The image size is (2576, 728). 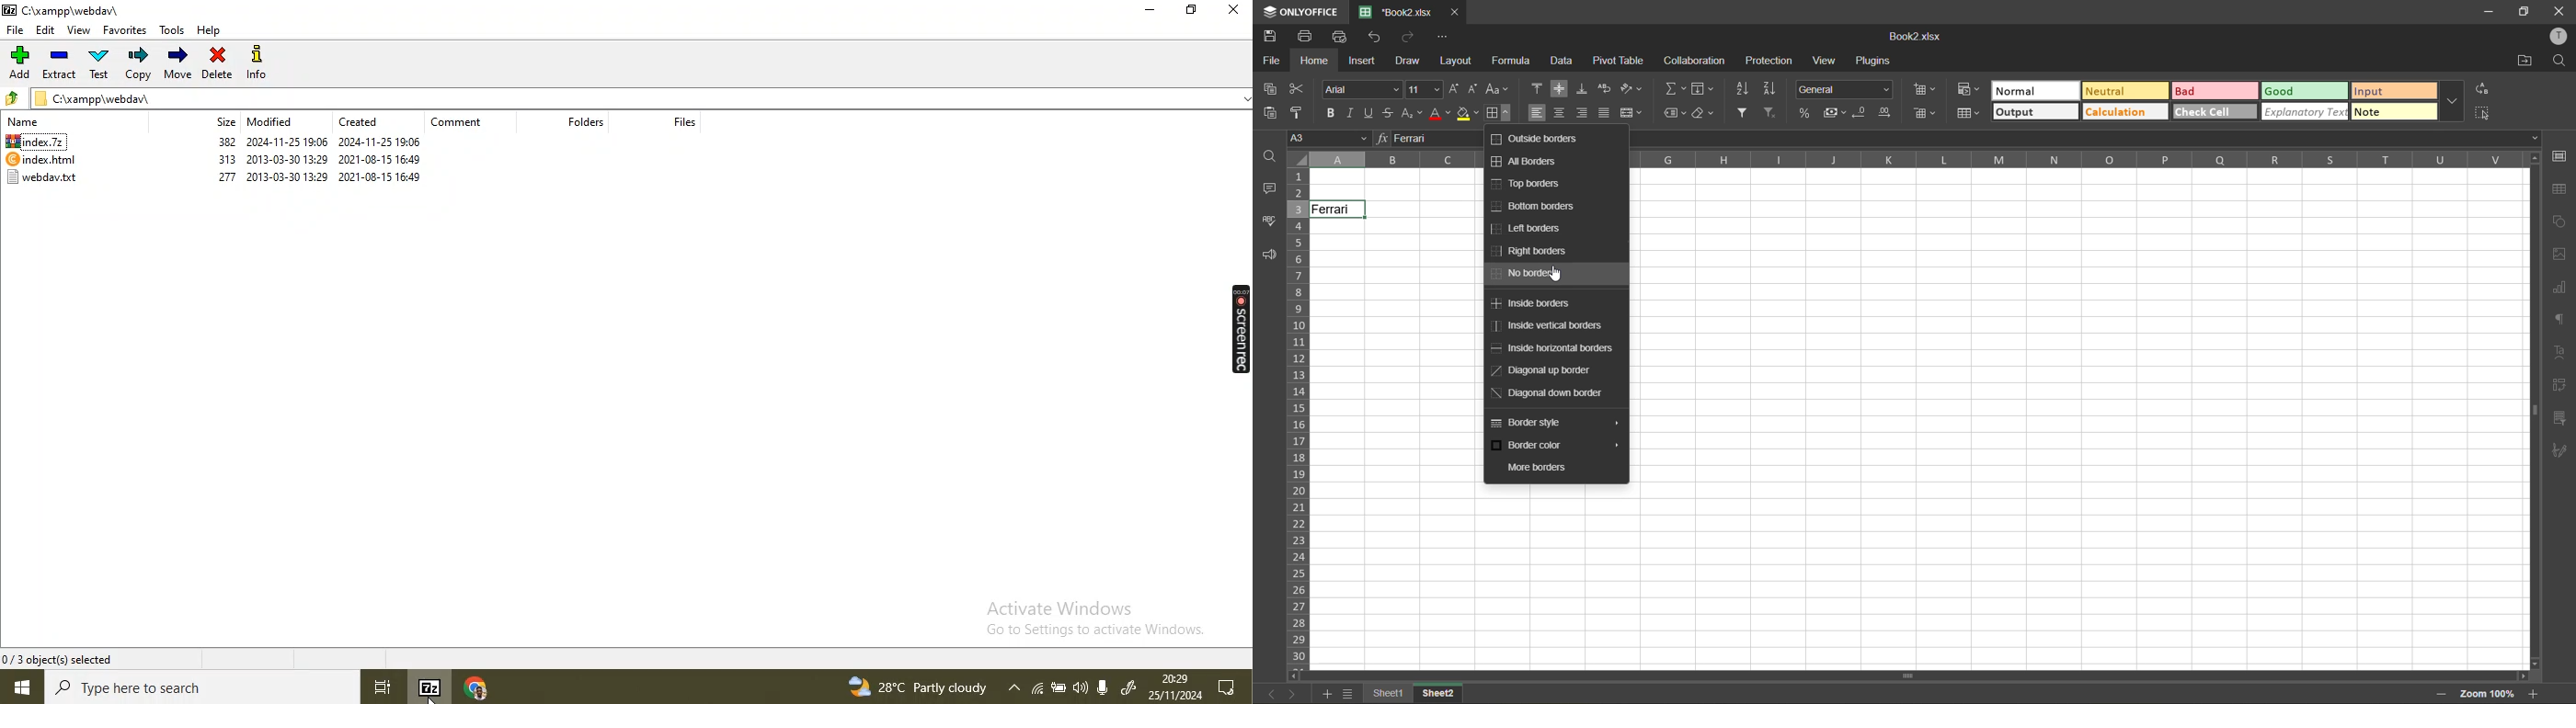 What do you see at coordinates (1768, 61) in the screenshot?
I see `protection` at bounding box center [1768, 61].